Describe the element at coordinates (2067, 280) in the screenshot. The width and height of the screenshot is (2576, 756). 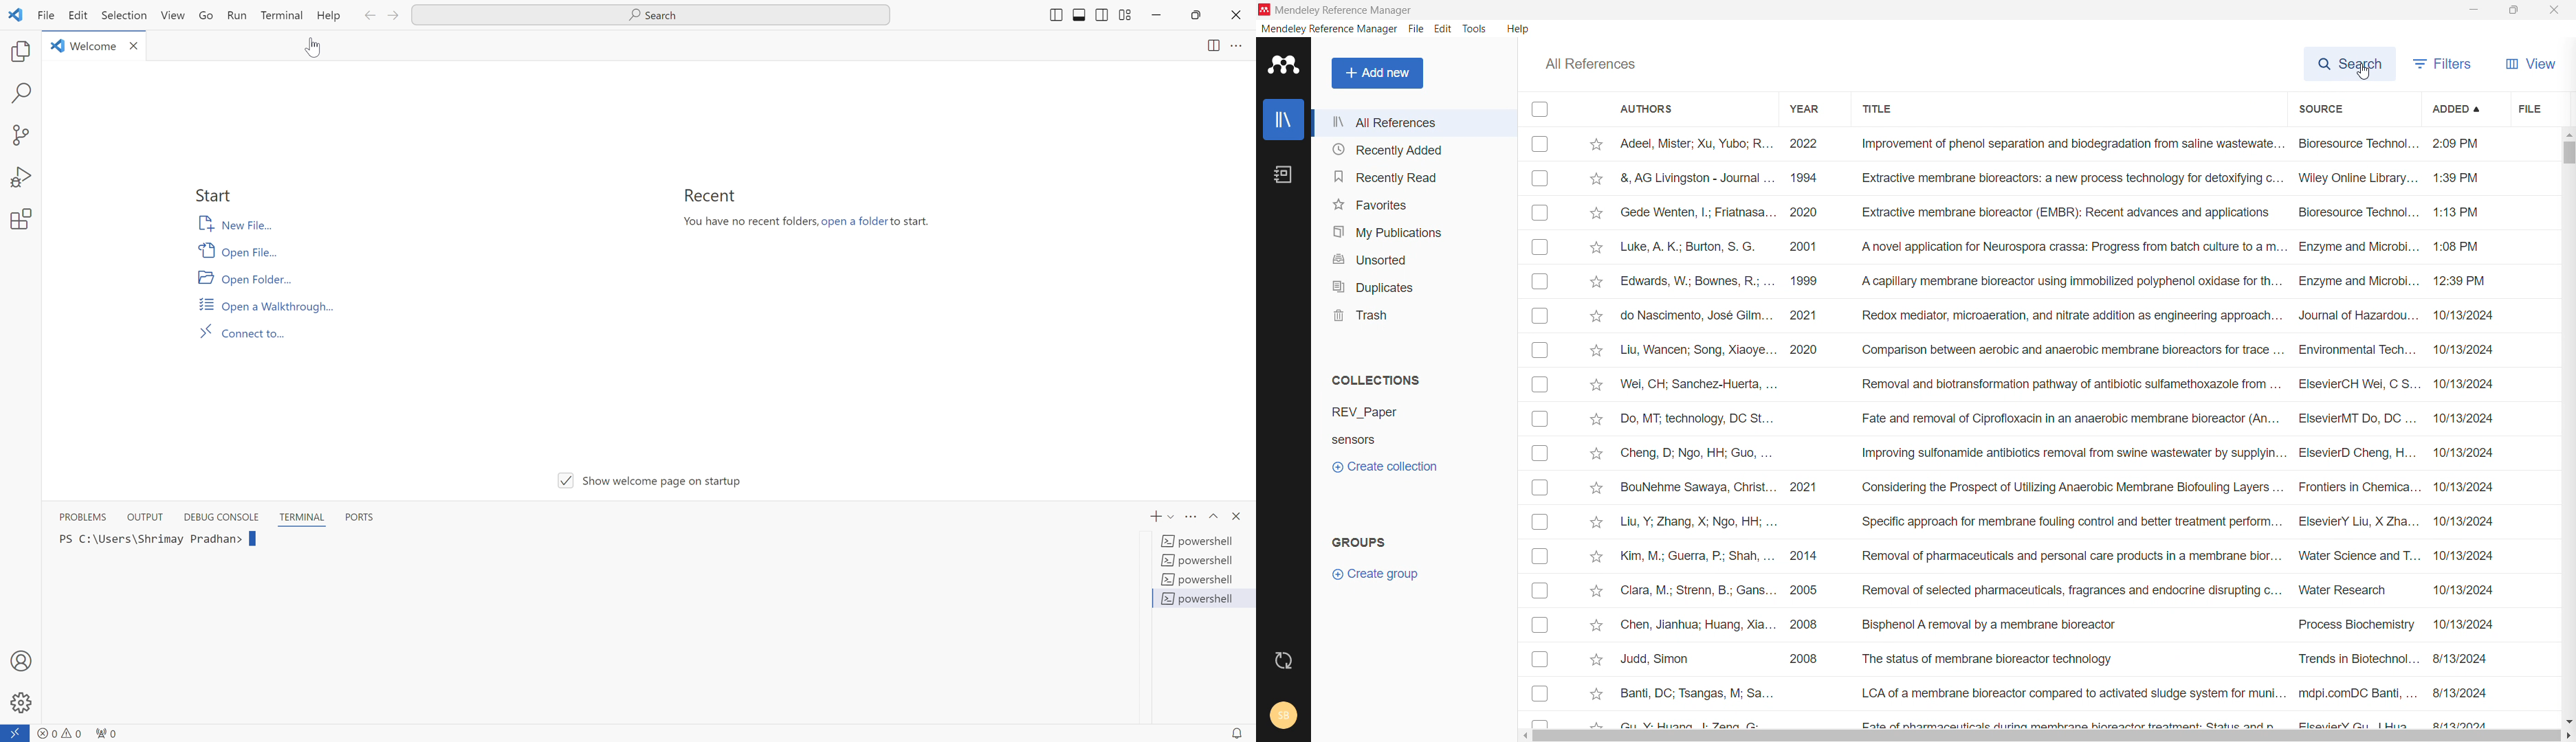
I see `Edwards, W.; Bownes, R.; ... 1999 A capillary membrane bioreactor using immobilized polyphenol oxidase for th... Enzyme and Microbi... 12:39 PM` at that location.